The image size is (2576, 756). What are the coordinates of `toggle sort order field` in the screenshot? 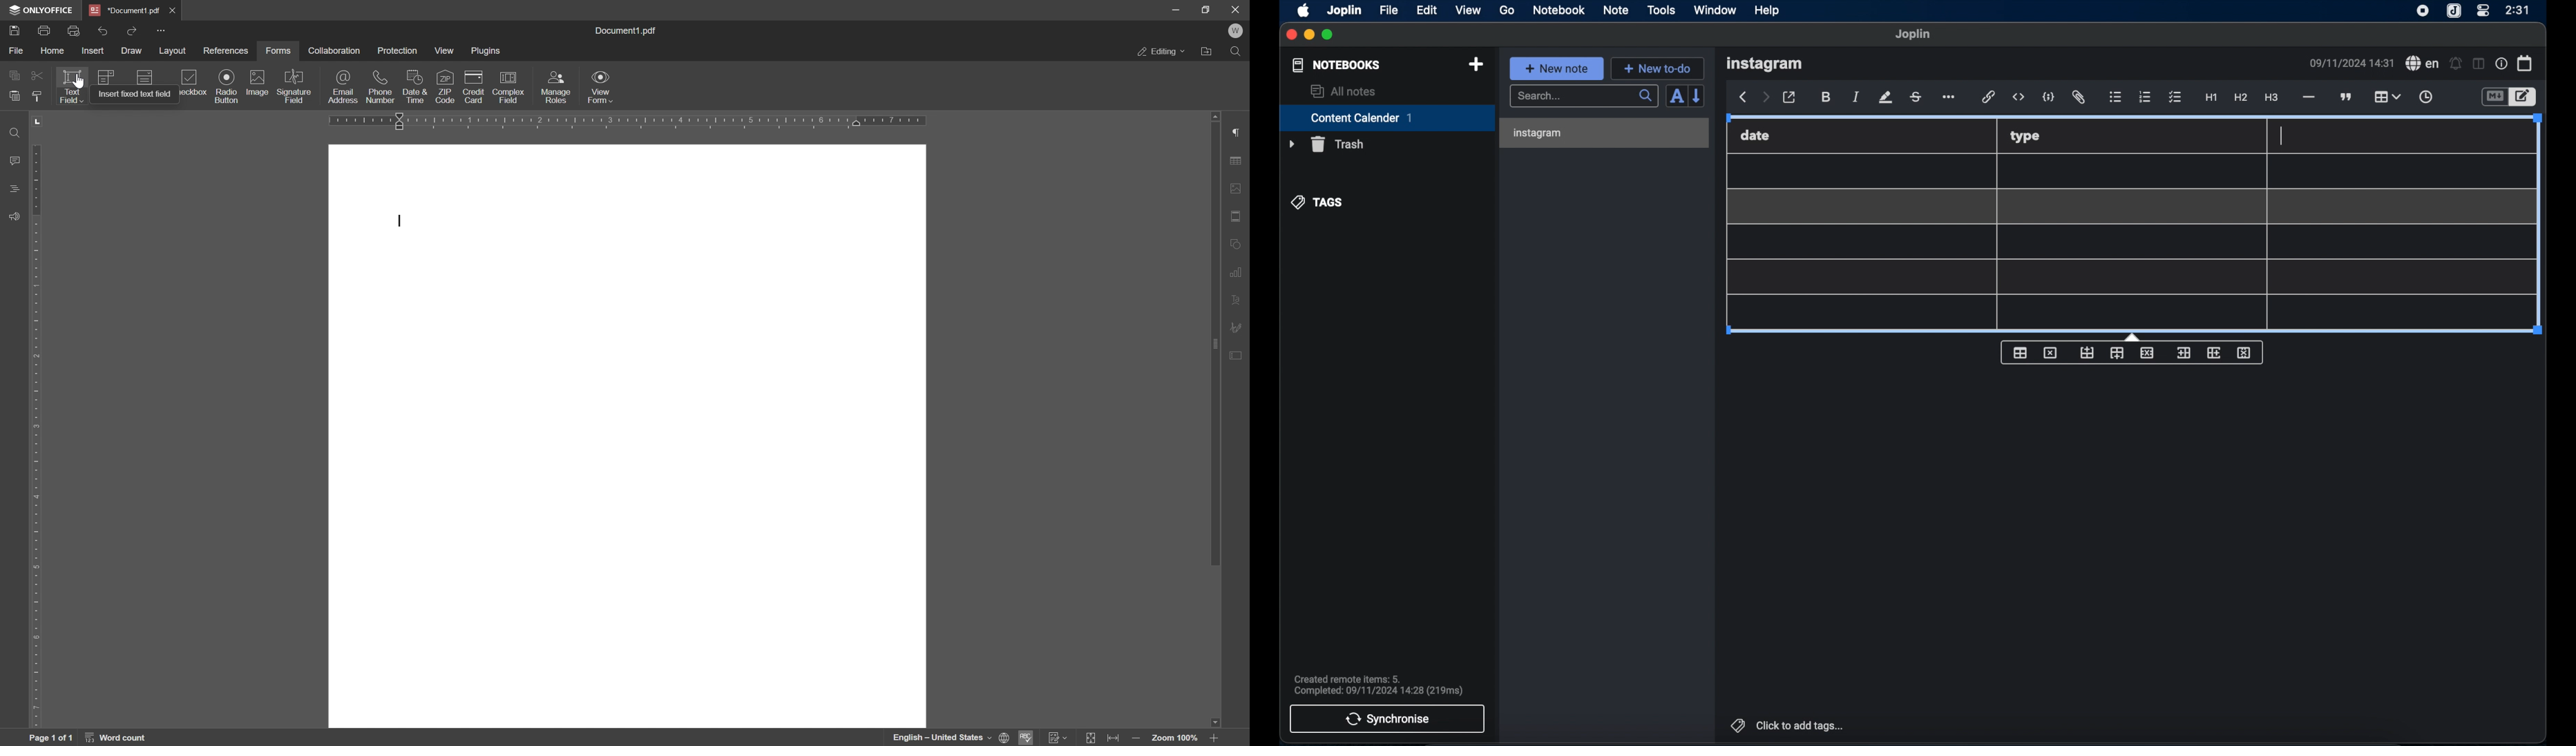 It's located at (1676, 97).